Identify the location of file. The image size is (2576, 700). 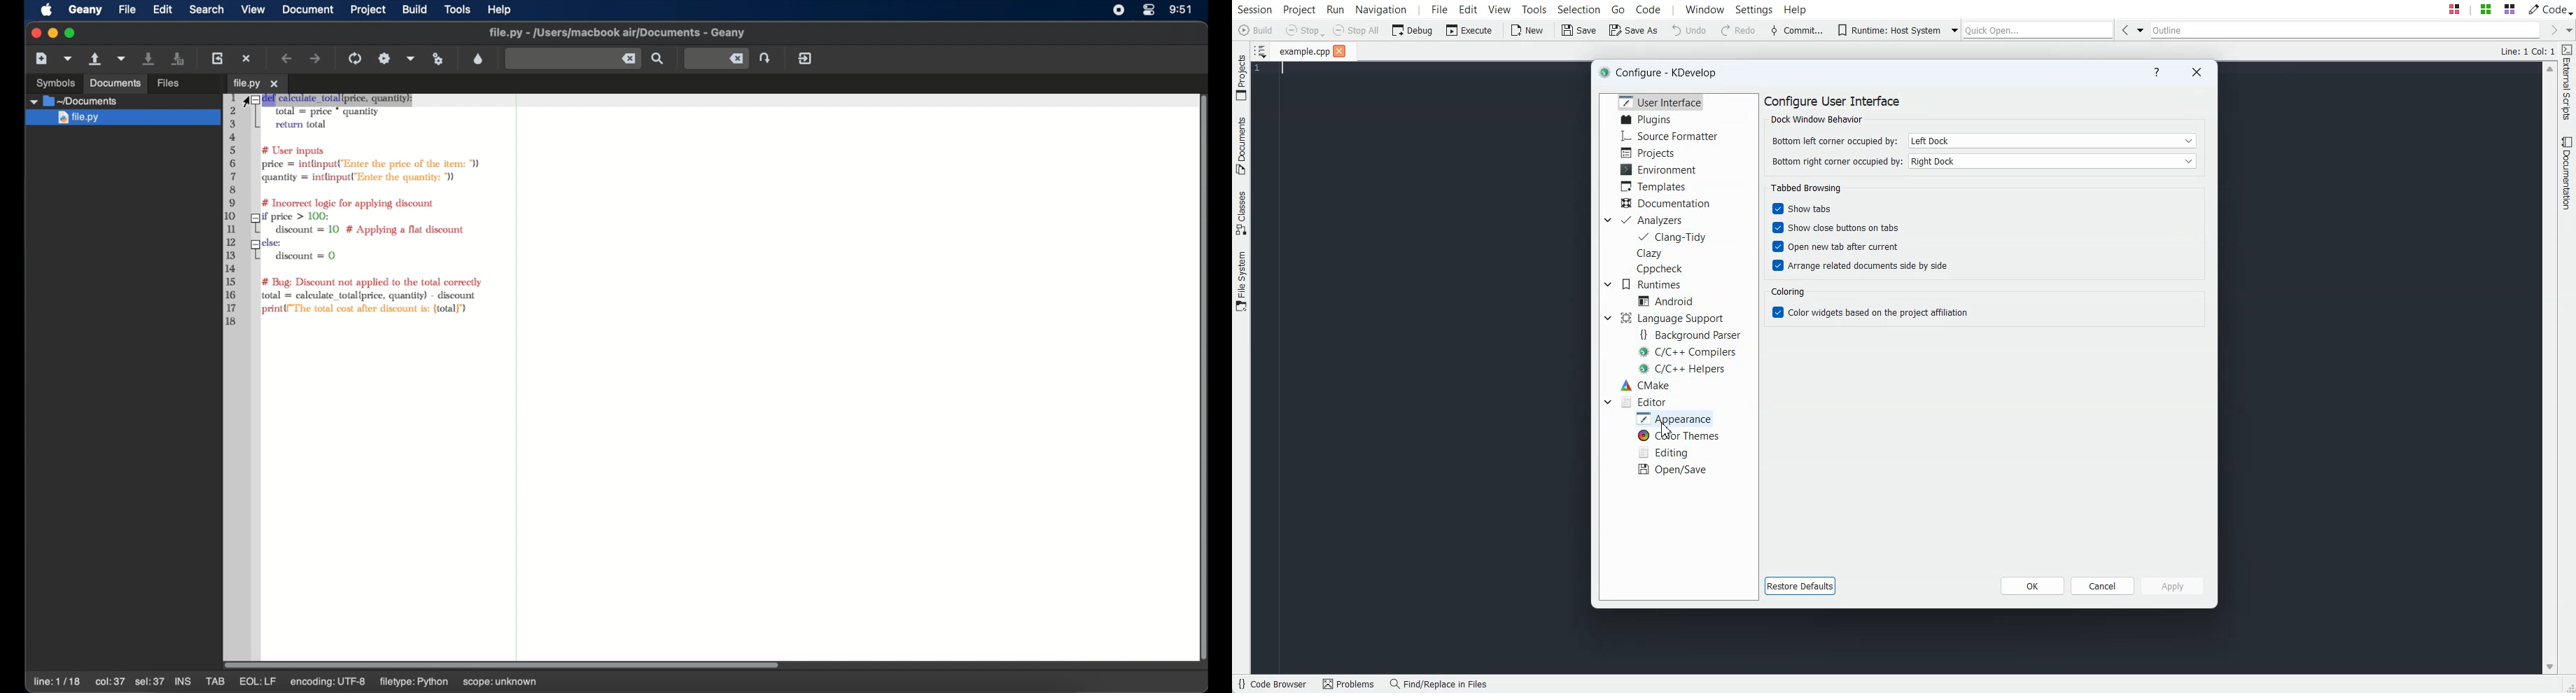
(126, 10).